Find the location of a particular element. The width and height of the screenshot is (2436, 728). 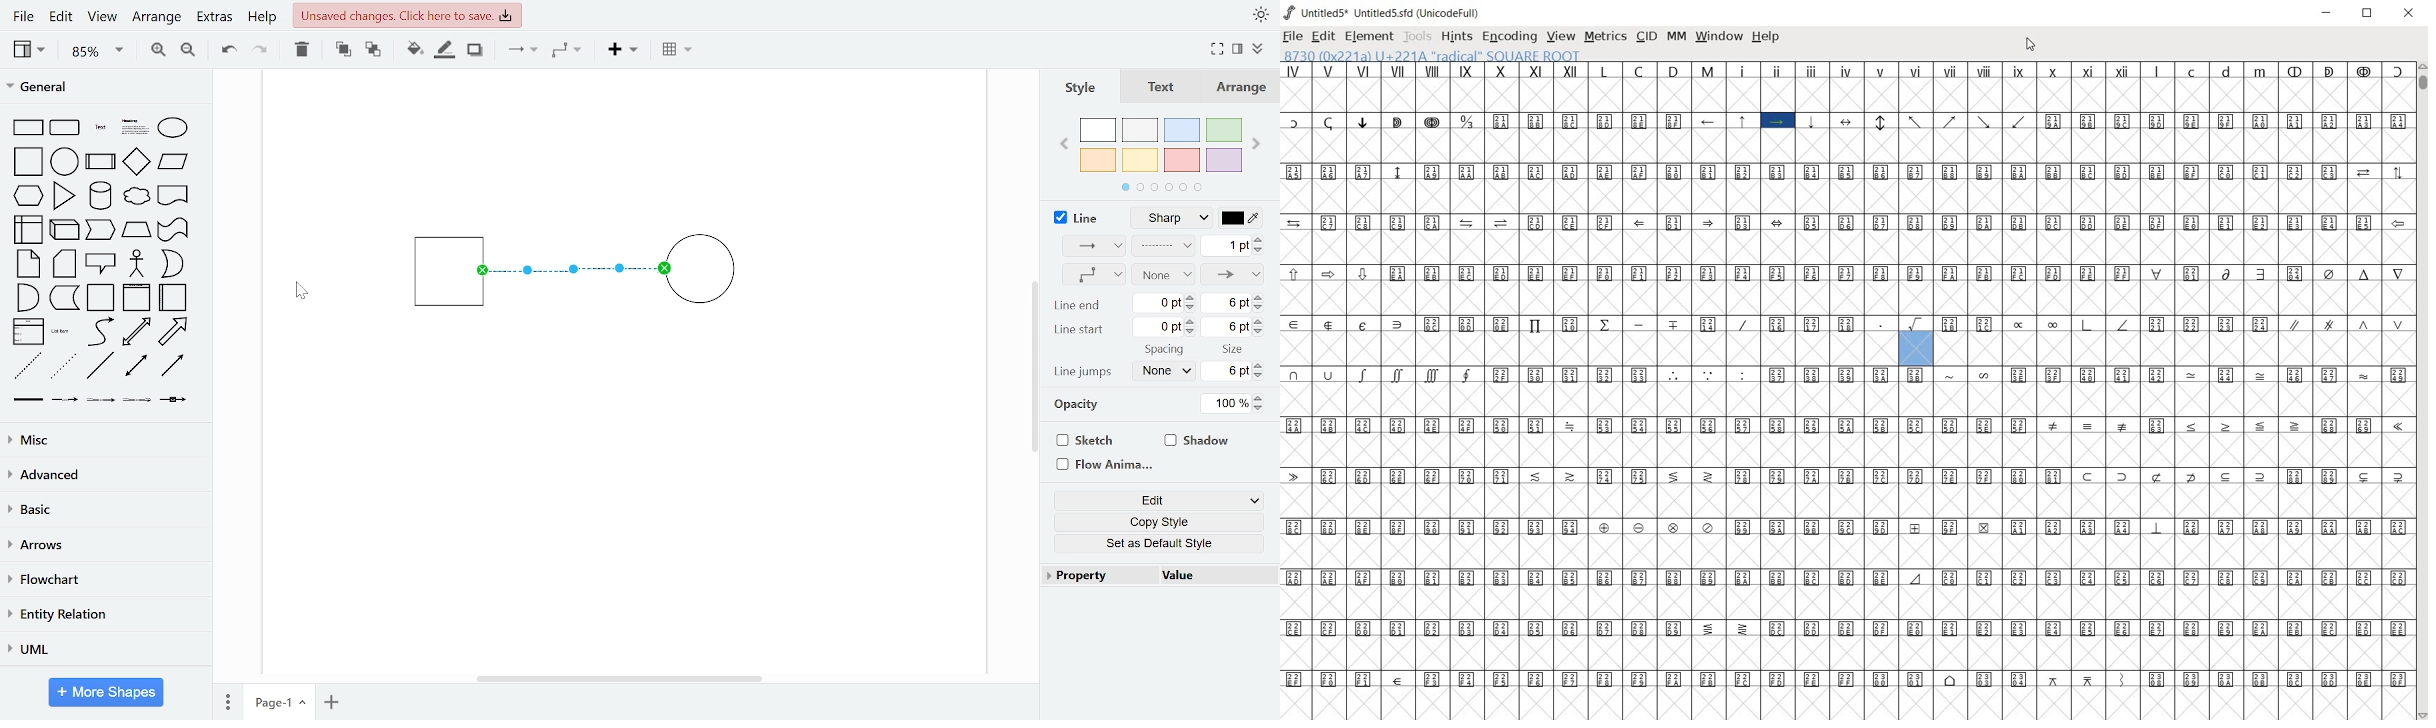

cube is located at coordinates (66, 228).